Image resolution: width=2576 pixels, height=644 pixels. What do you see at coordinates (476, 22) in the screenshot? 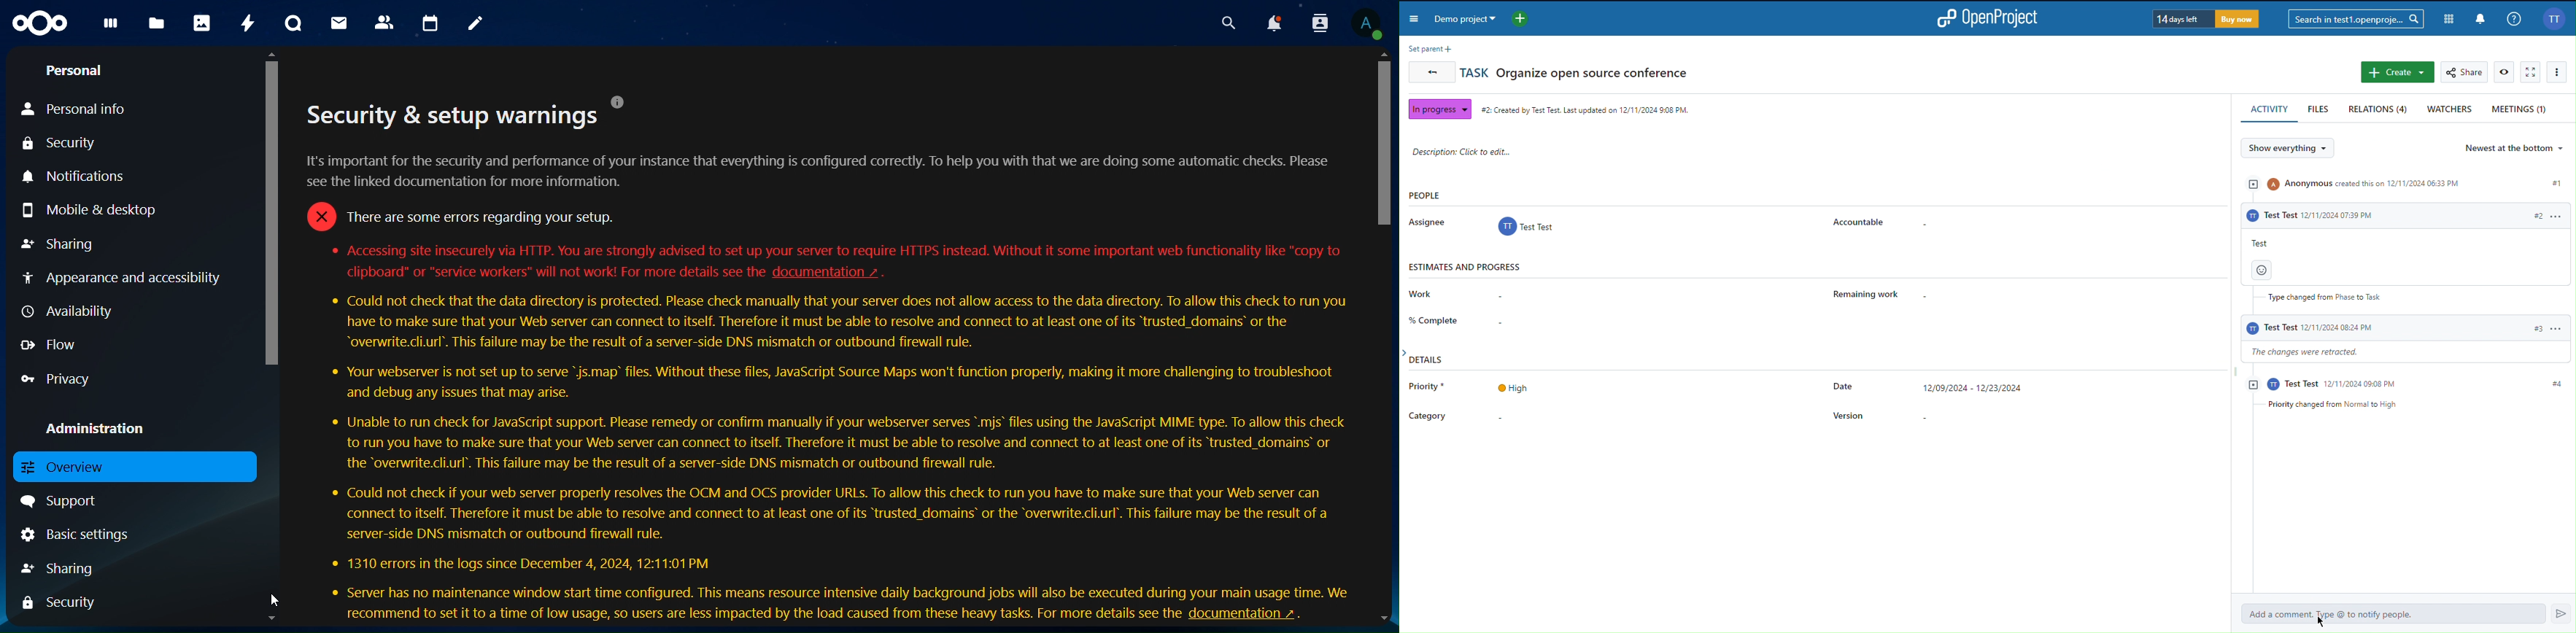
I see `notes` at bounding box center [476, 22].